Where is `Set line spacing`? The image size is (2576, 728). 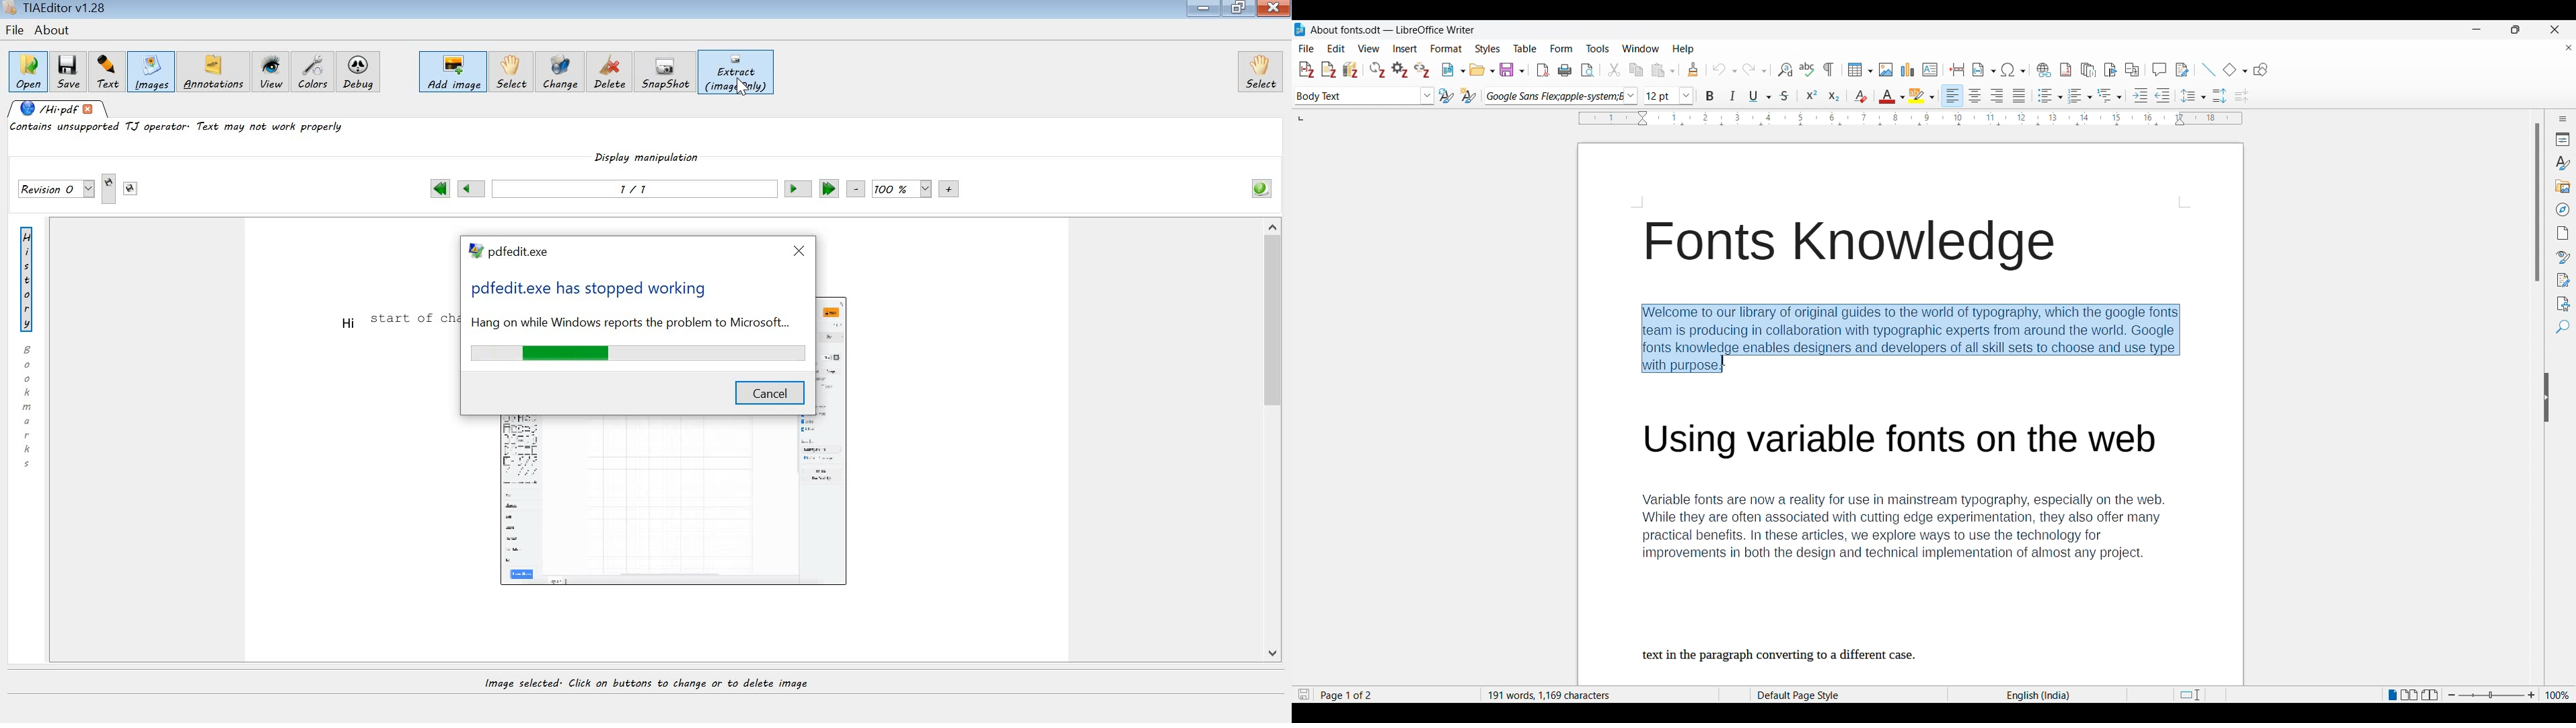
Set line spacing is located at coordinates (2194, 96).